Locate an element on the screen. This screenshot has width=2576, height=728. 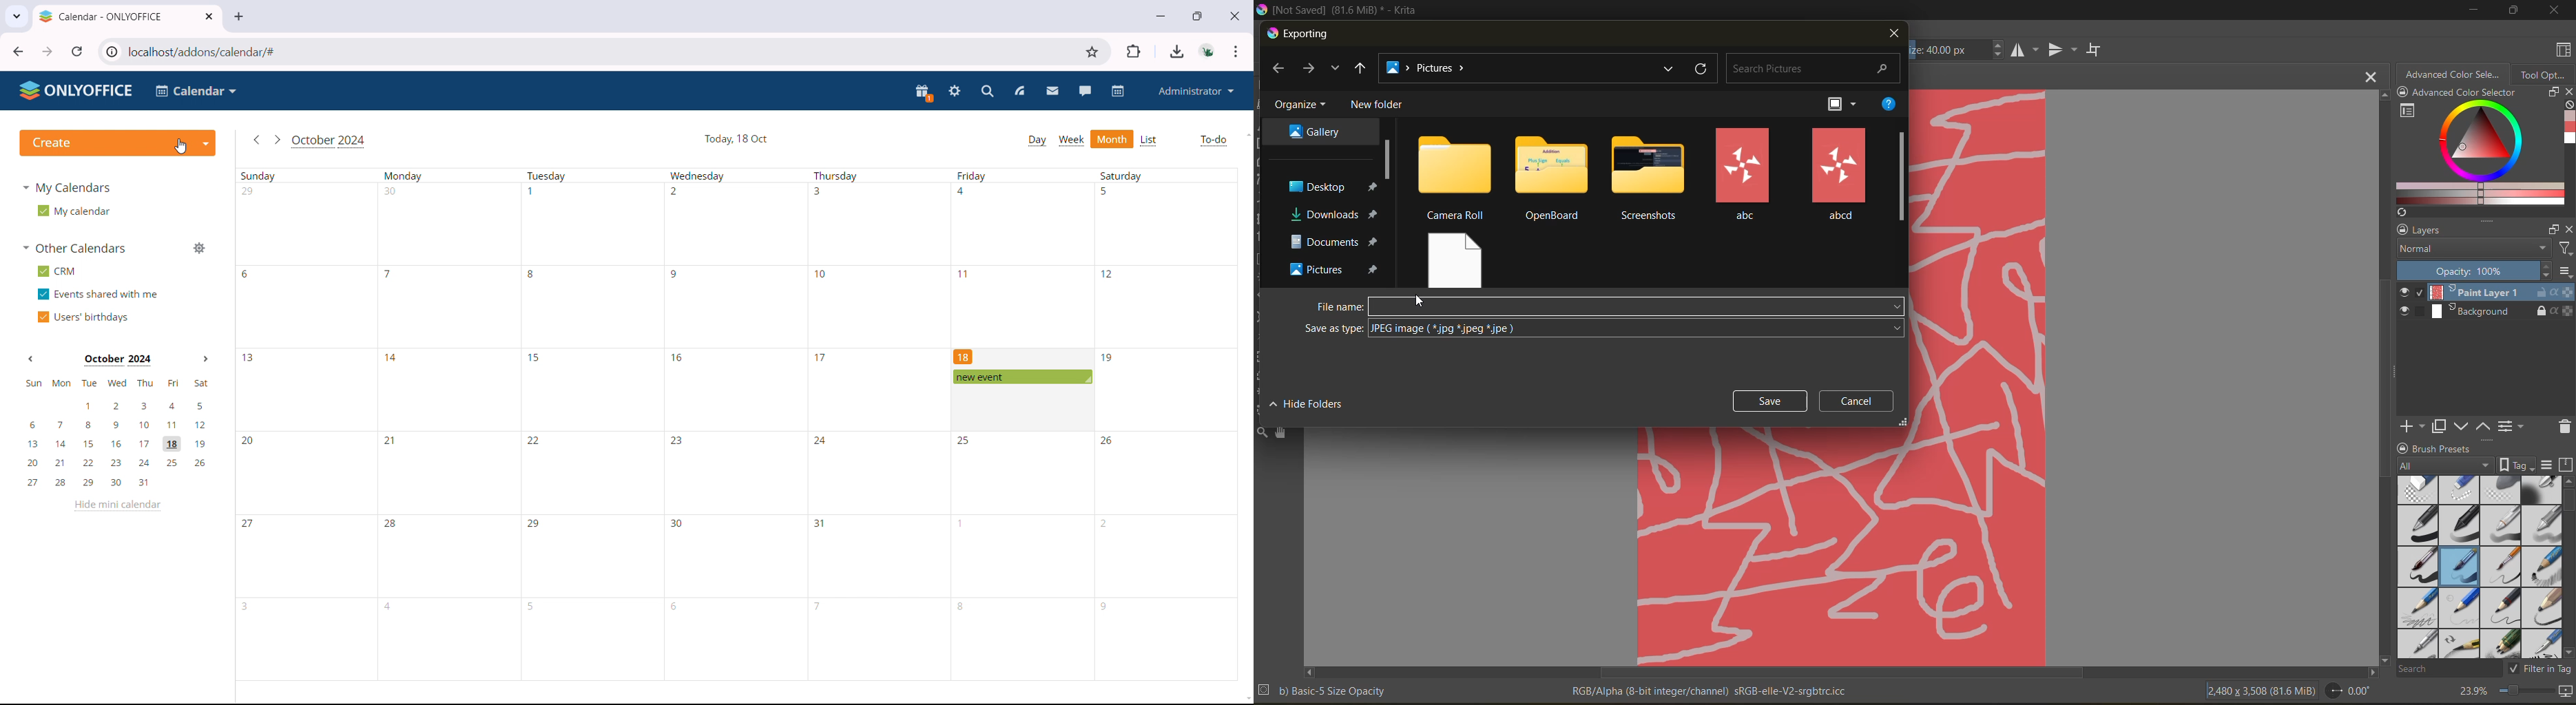
duplicate mask is located at coordinates (2439, 427).